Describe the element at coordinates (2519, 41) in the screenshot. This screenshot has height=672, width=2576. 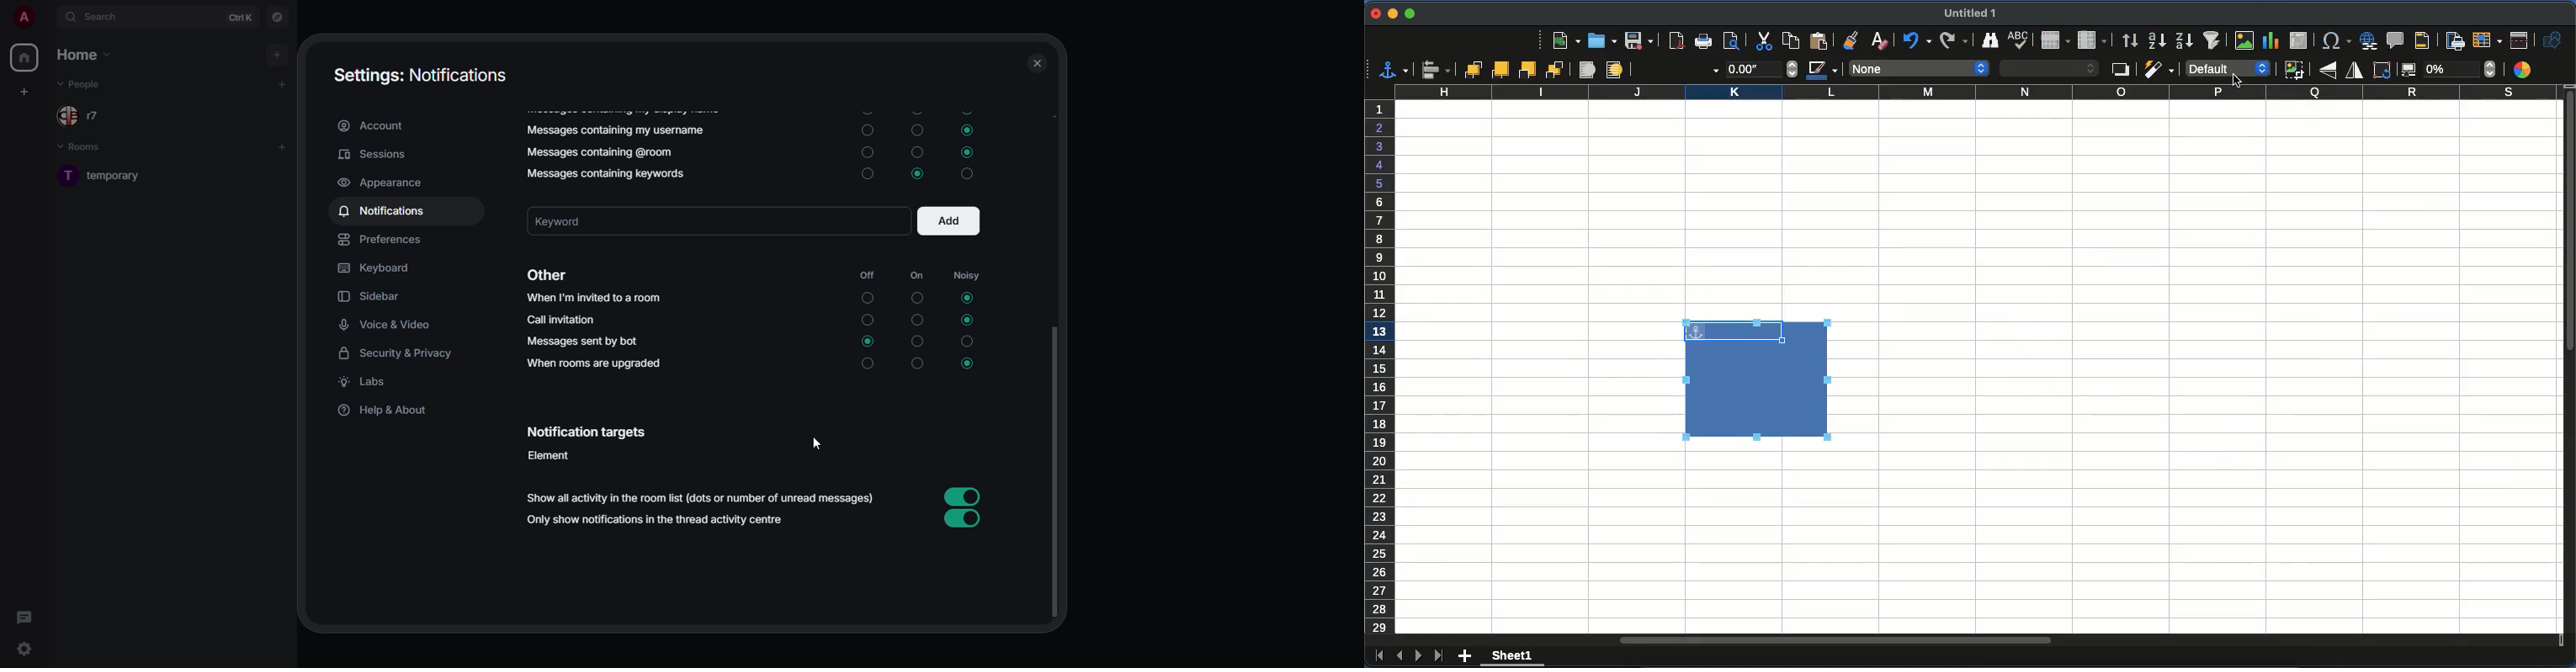
I see `split window` at that location.